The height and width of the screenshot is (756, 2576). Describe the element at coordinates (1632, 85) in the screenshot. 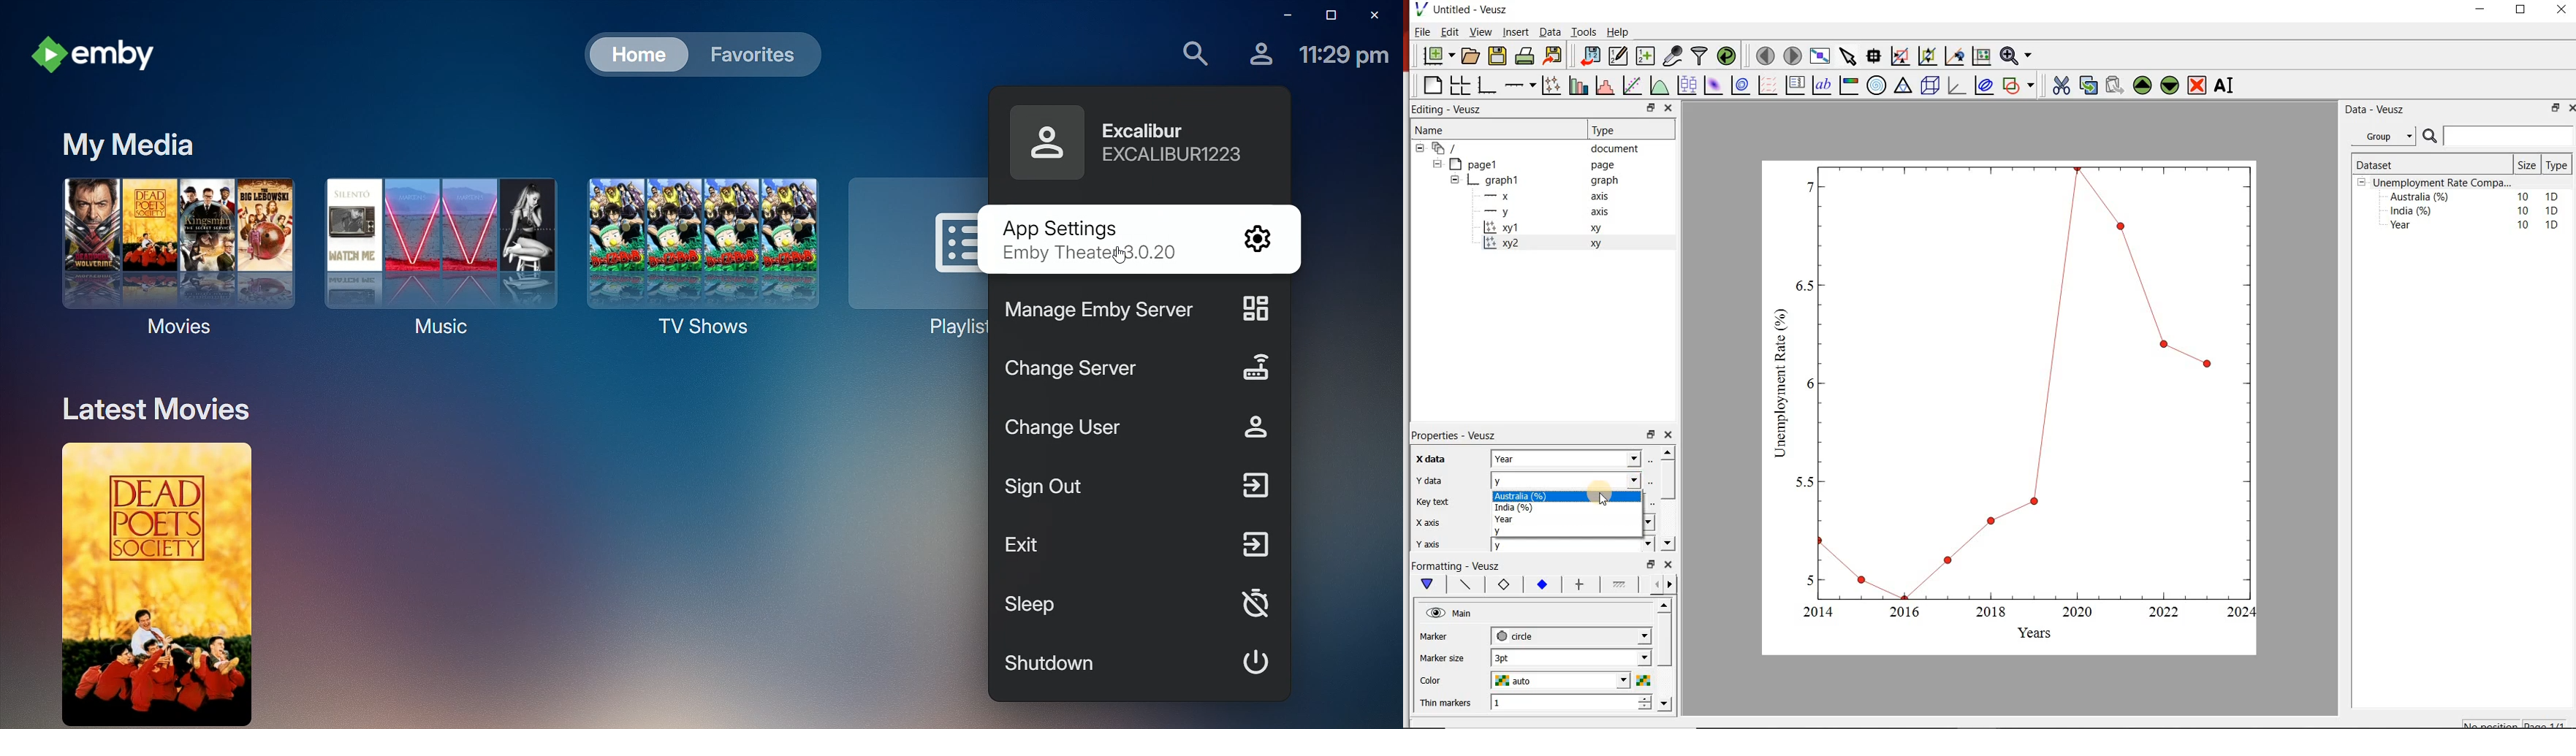

I see `fit a function` at that location.